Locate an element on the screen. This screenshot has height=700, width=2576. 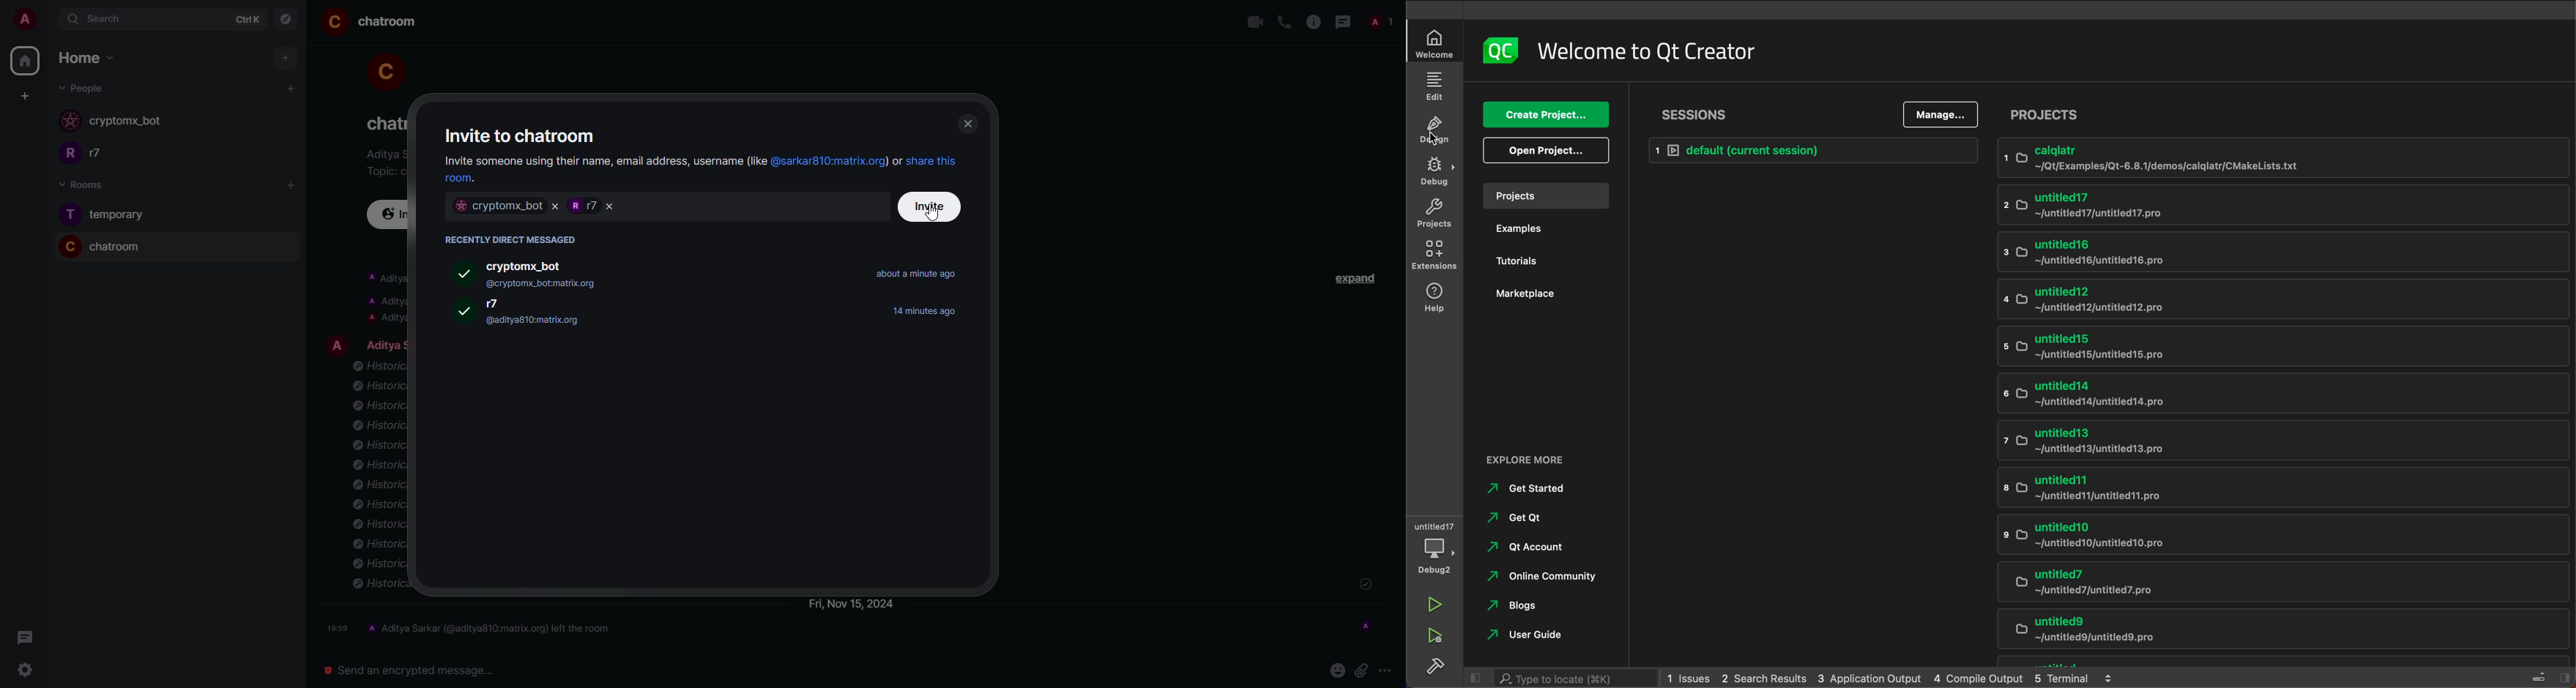
untitled12 is located at coordinates (2263, 300).